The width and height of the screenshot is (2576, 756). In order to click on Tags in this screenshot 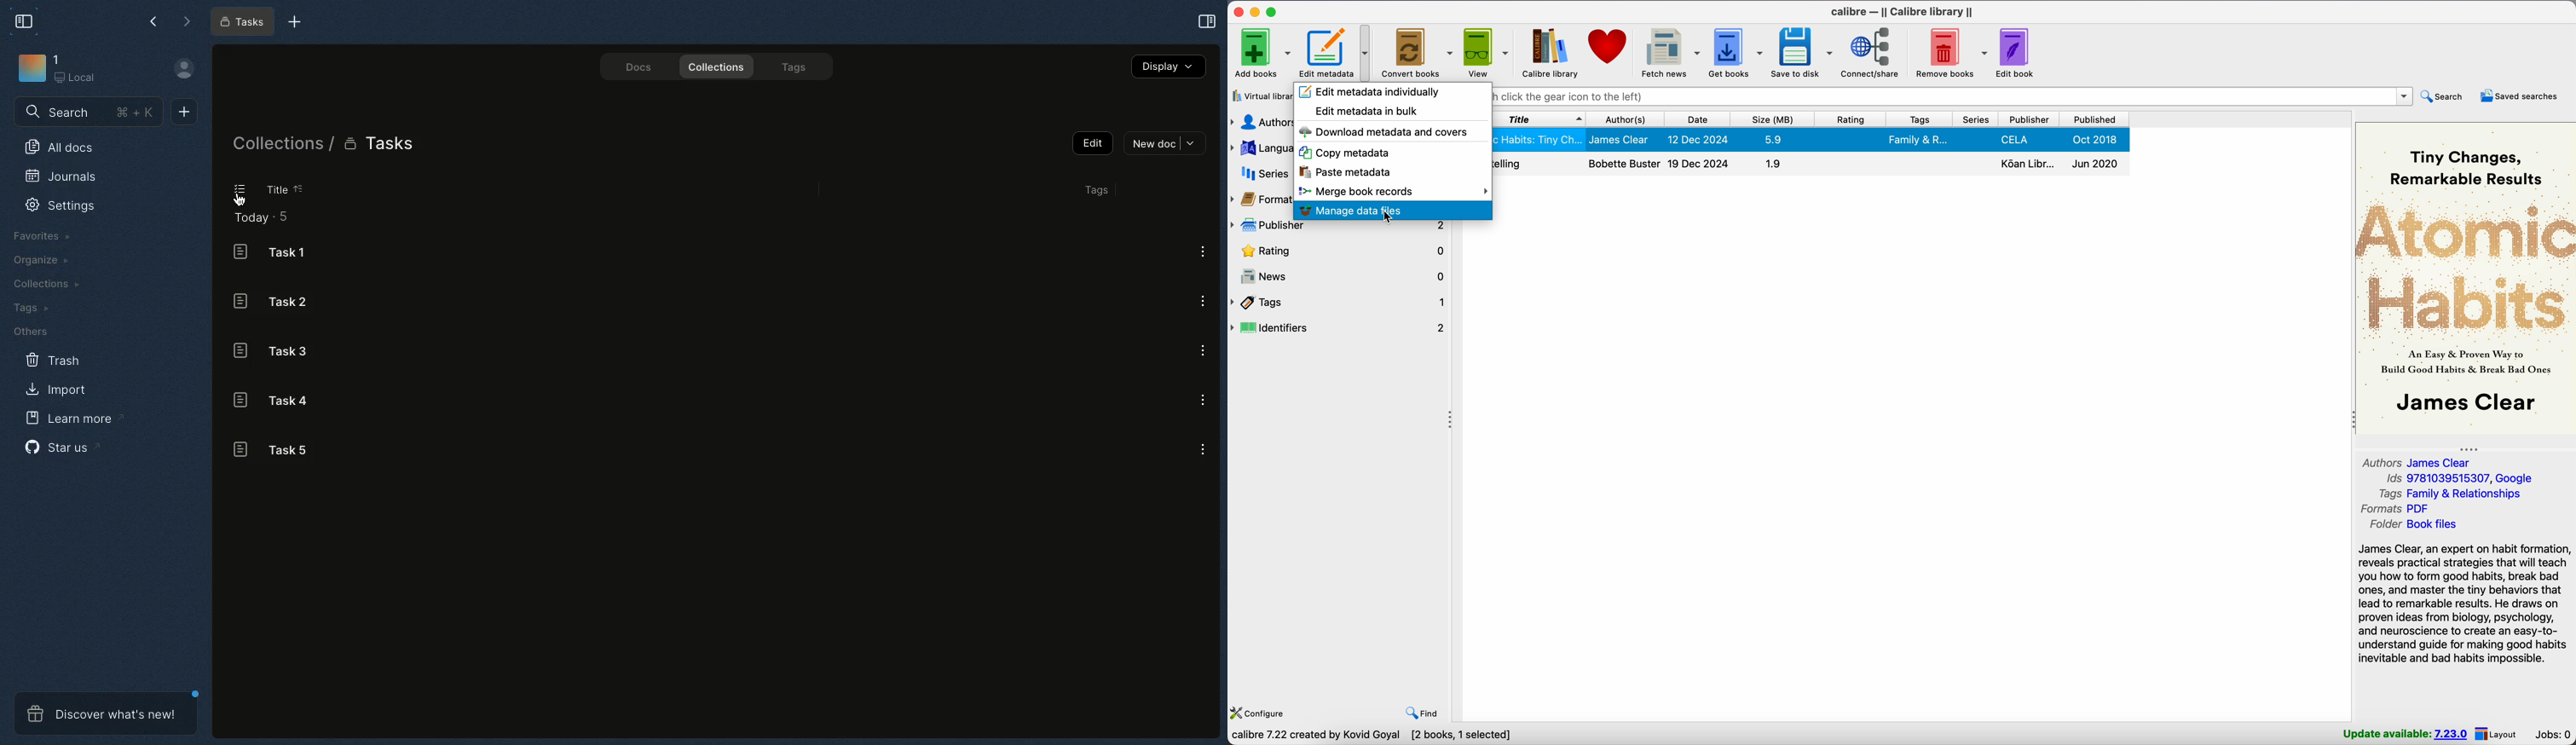, I will do `click(26, 307)`.